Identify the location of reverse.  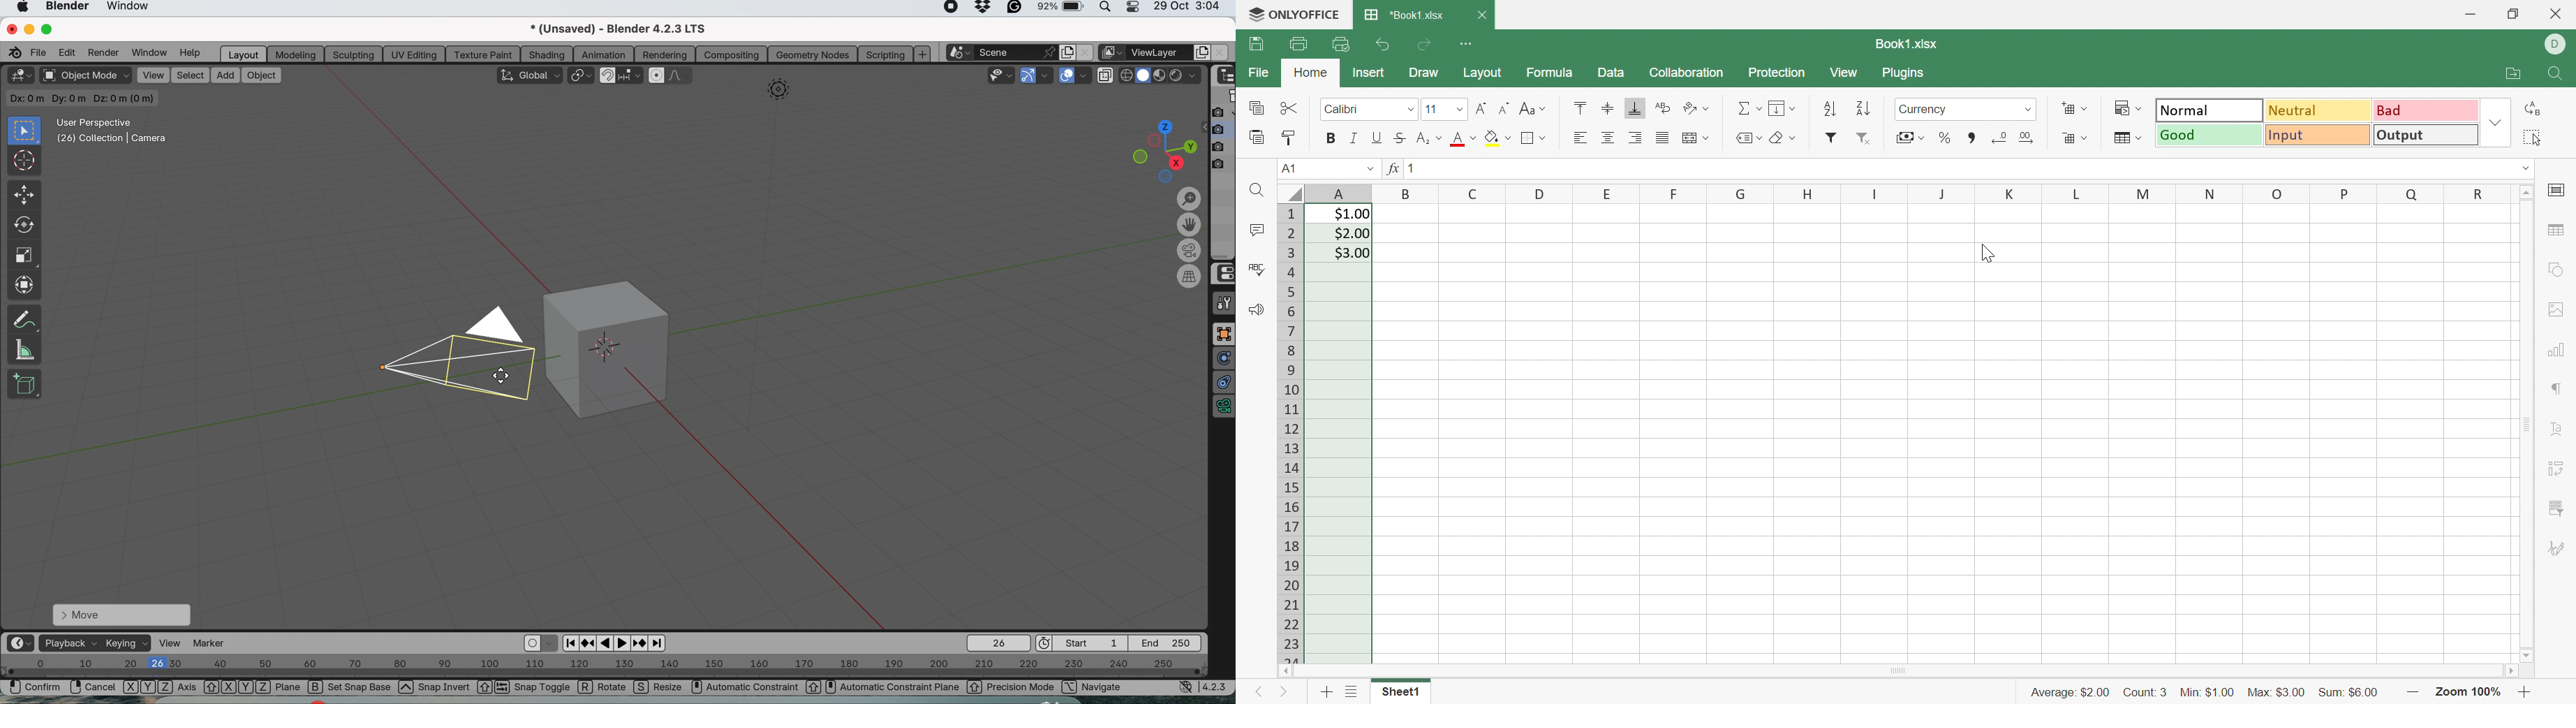
(588, 642).